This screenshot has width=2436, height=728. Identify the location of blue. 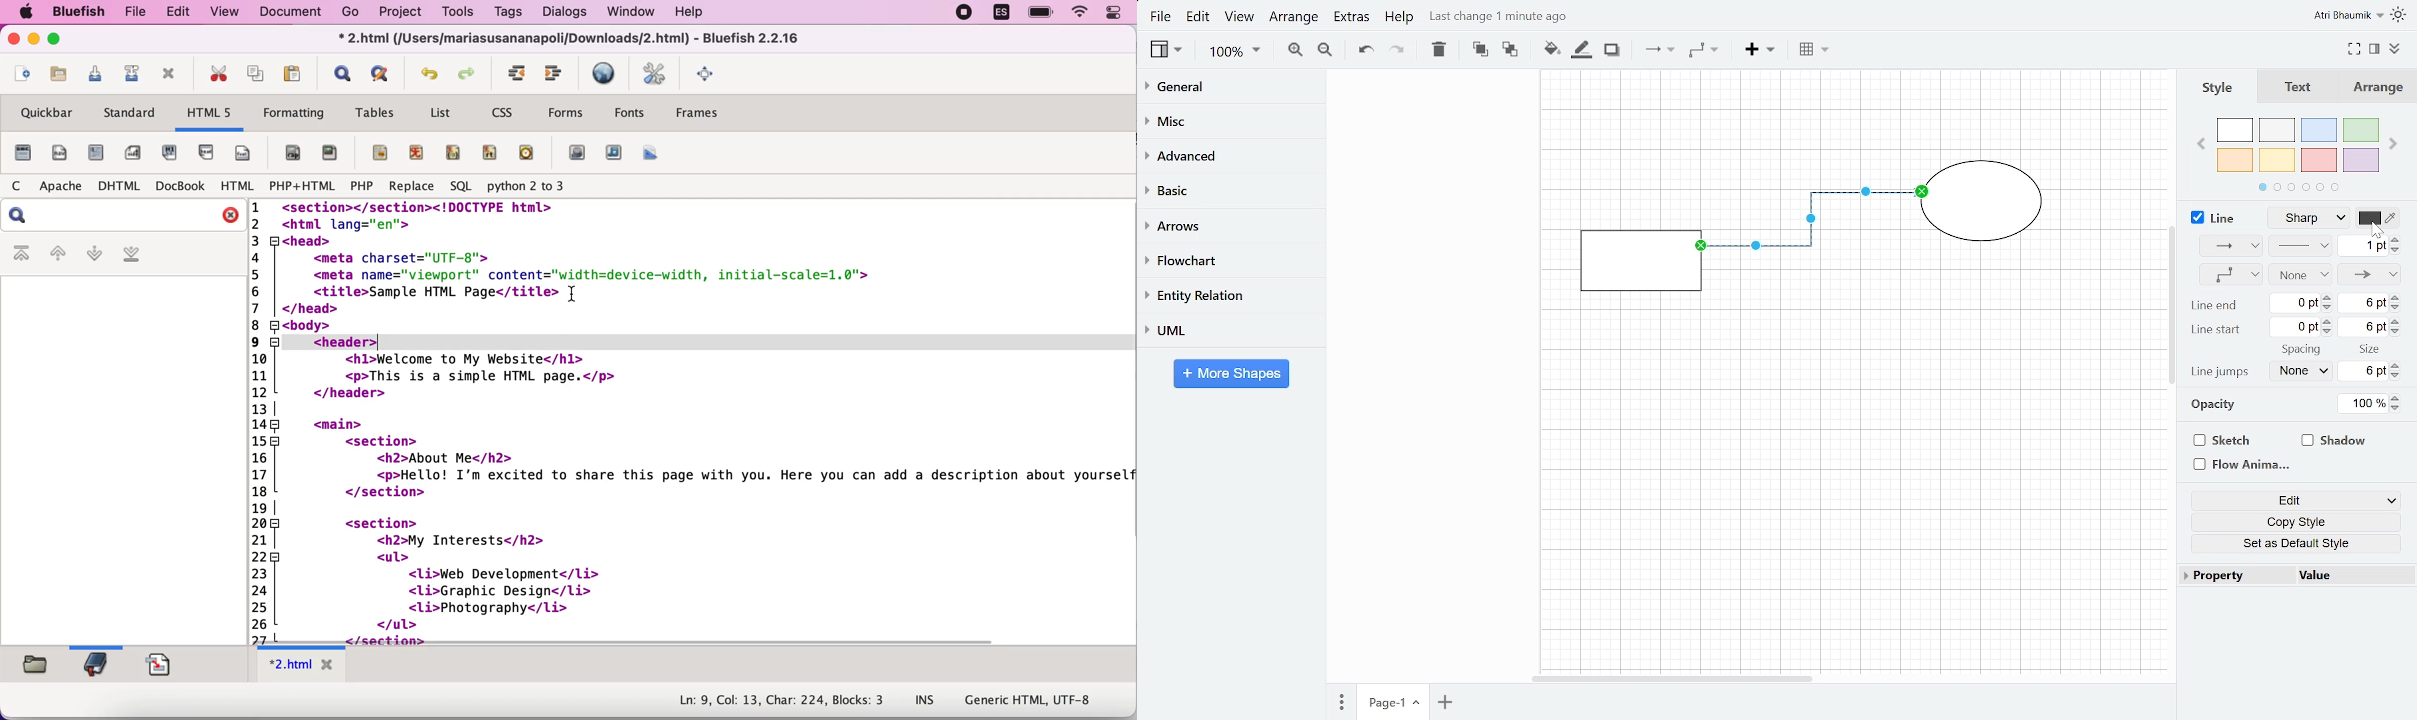
(2319, 131).